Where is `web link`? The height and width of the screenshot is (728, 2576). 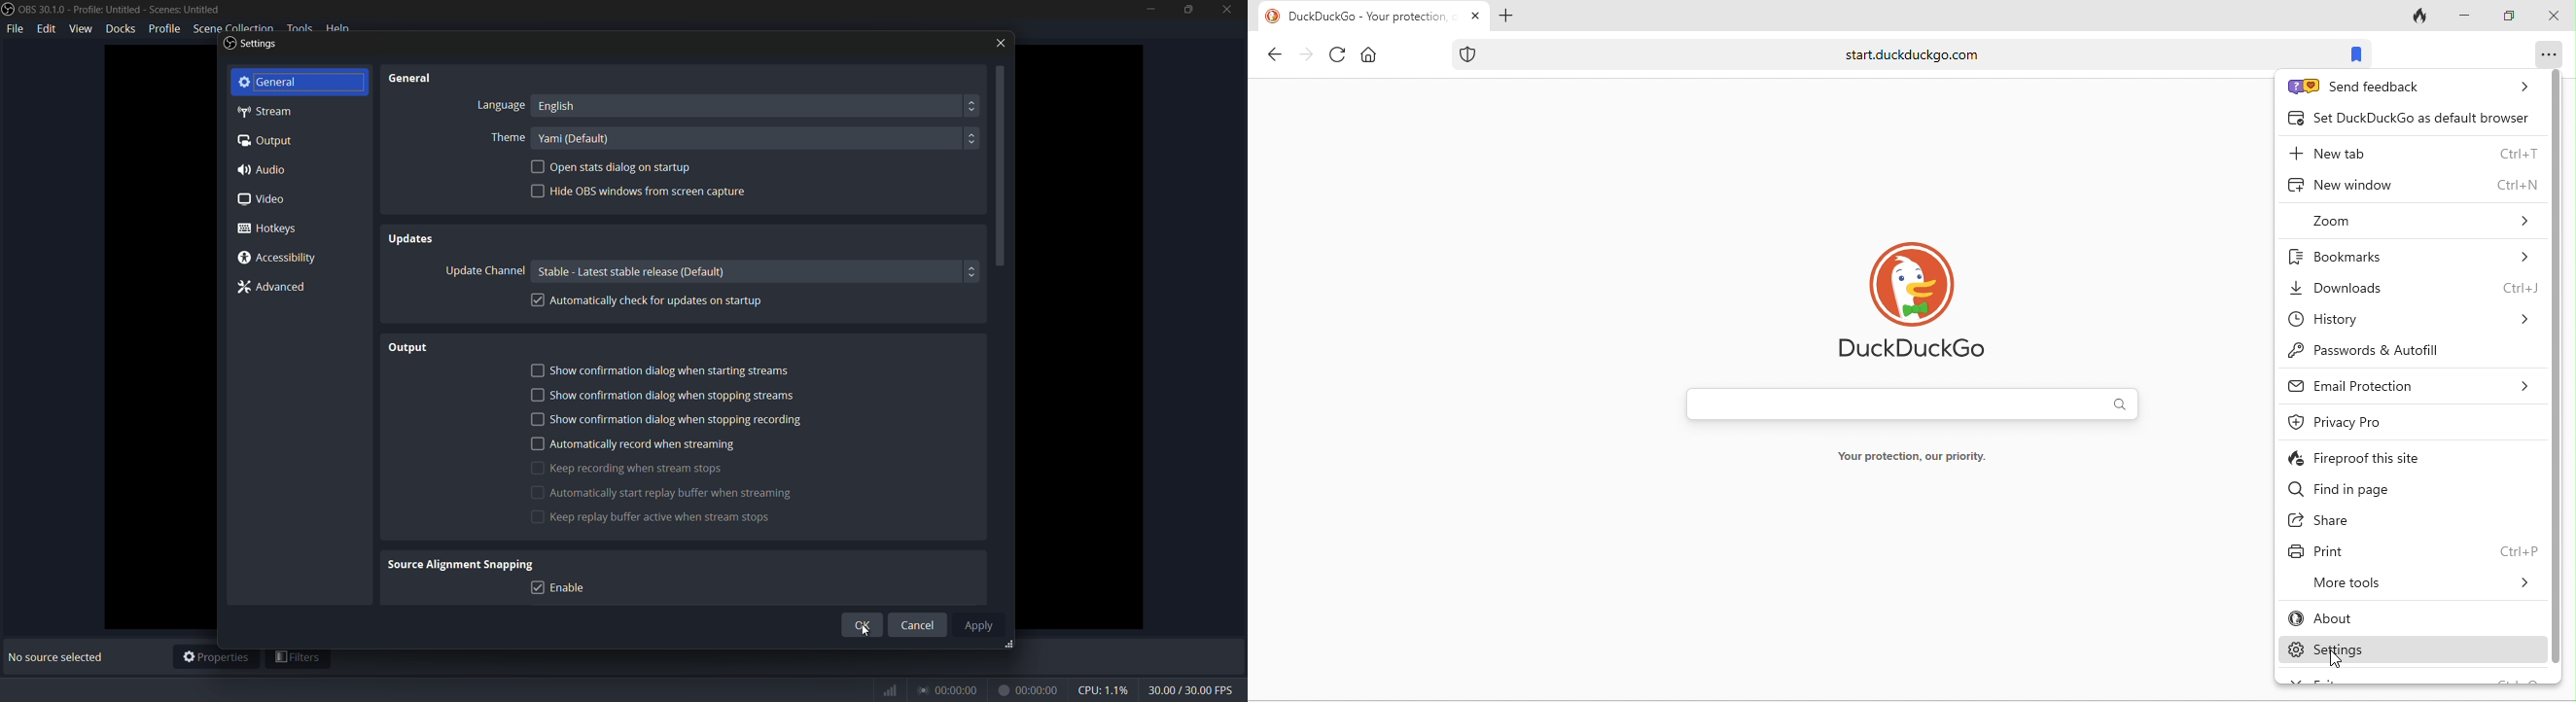 web link is located at coordinates (1888, 52).